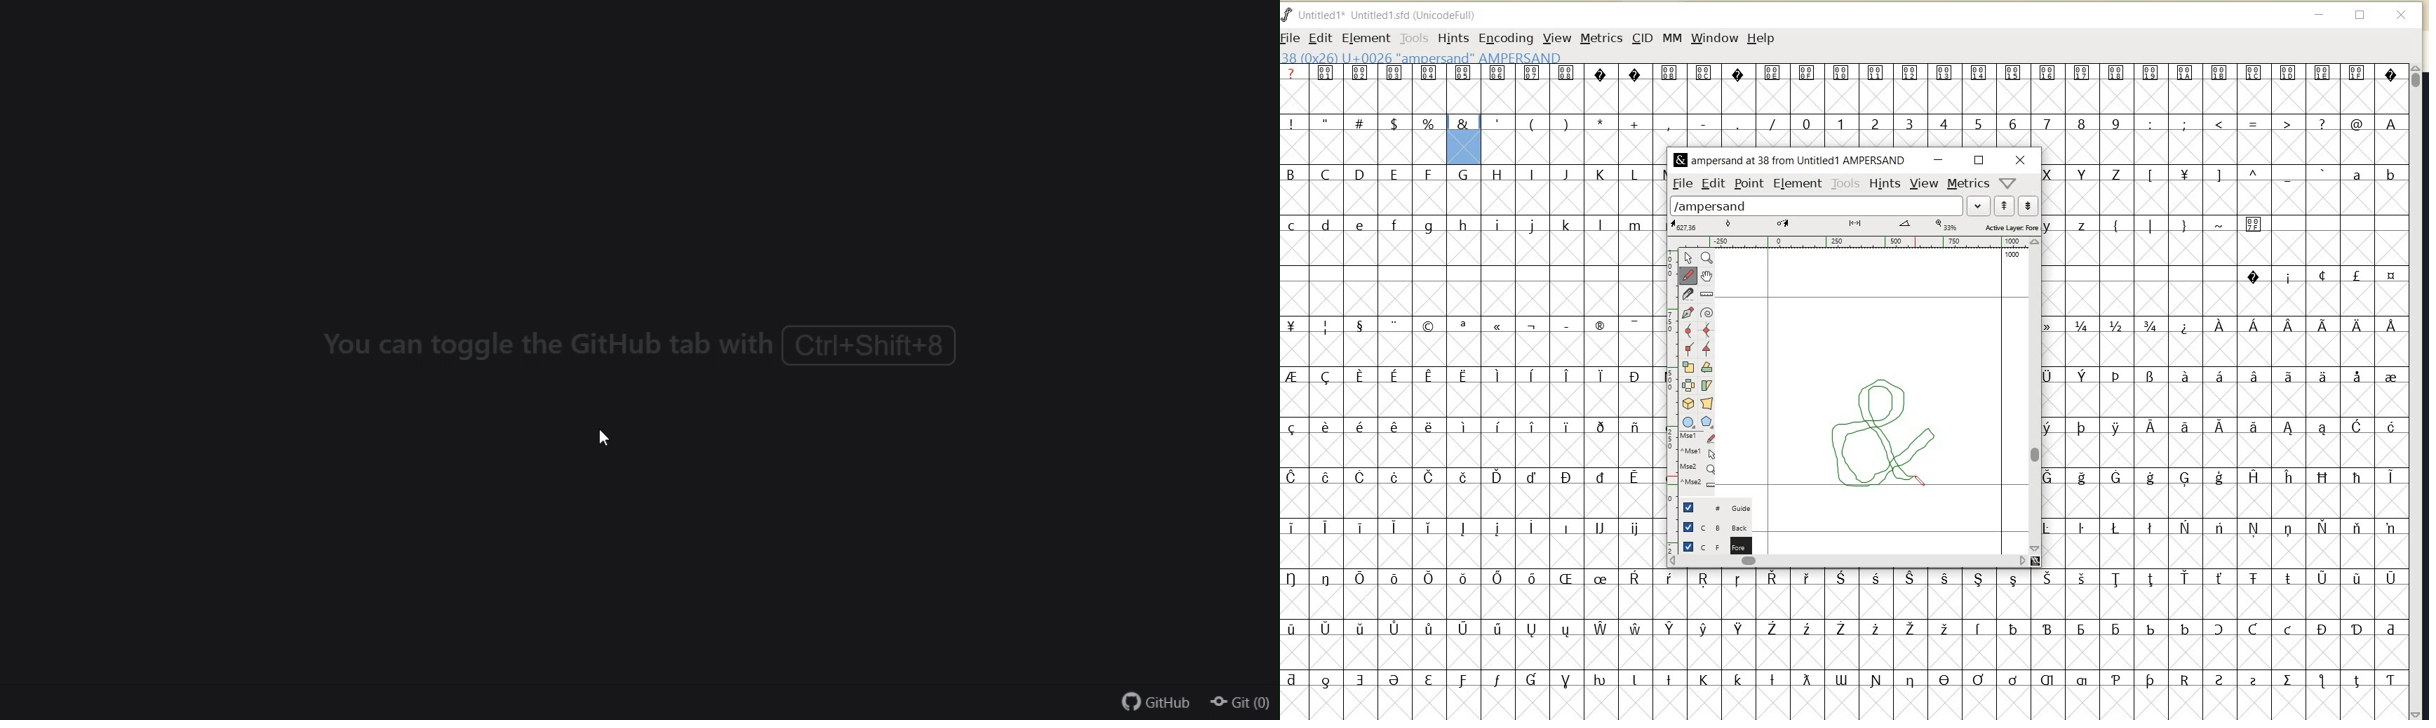 The height and width of the screenshot is (728, 2436). I want to click on perform a perspective transformation on the selection, so click(1706, 404).